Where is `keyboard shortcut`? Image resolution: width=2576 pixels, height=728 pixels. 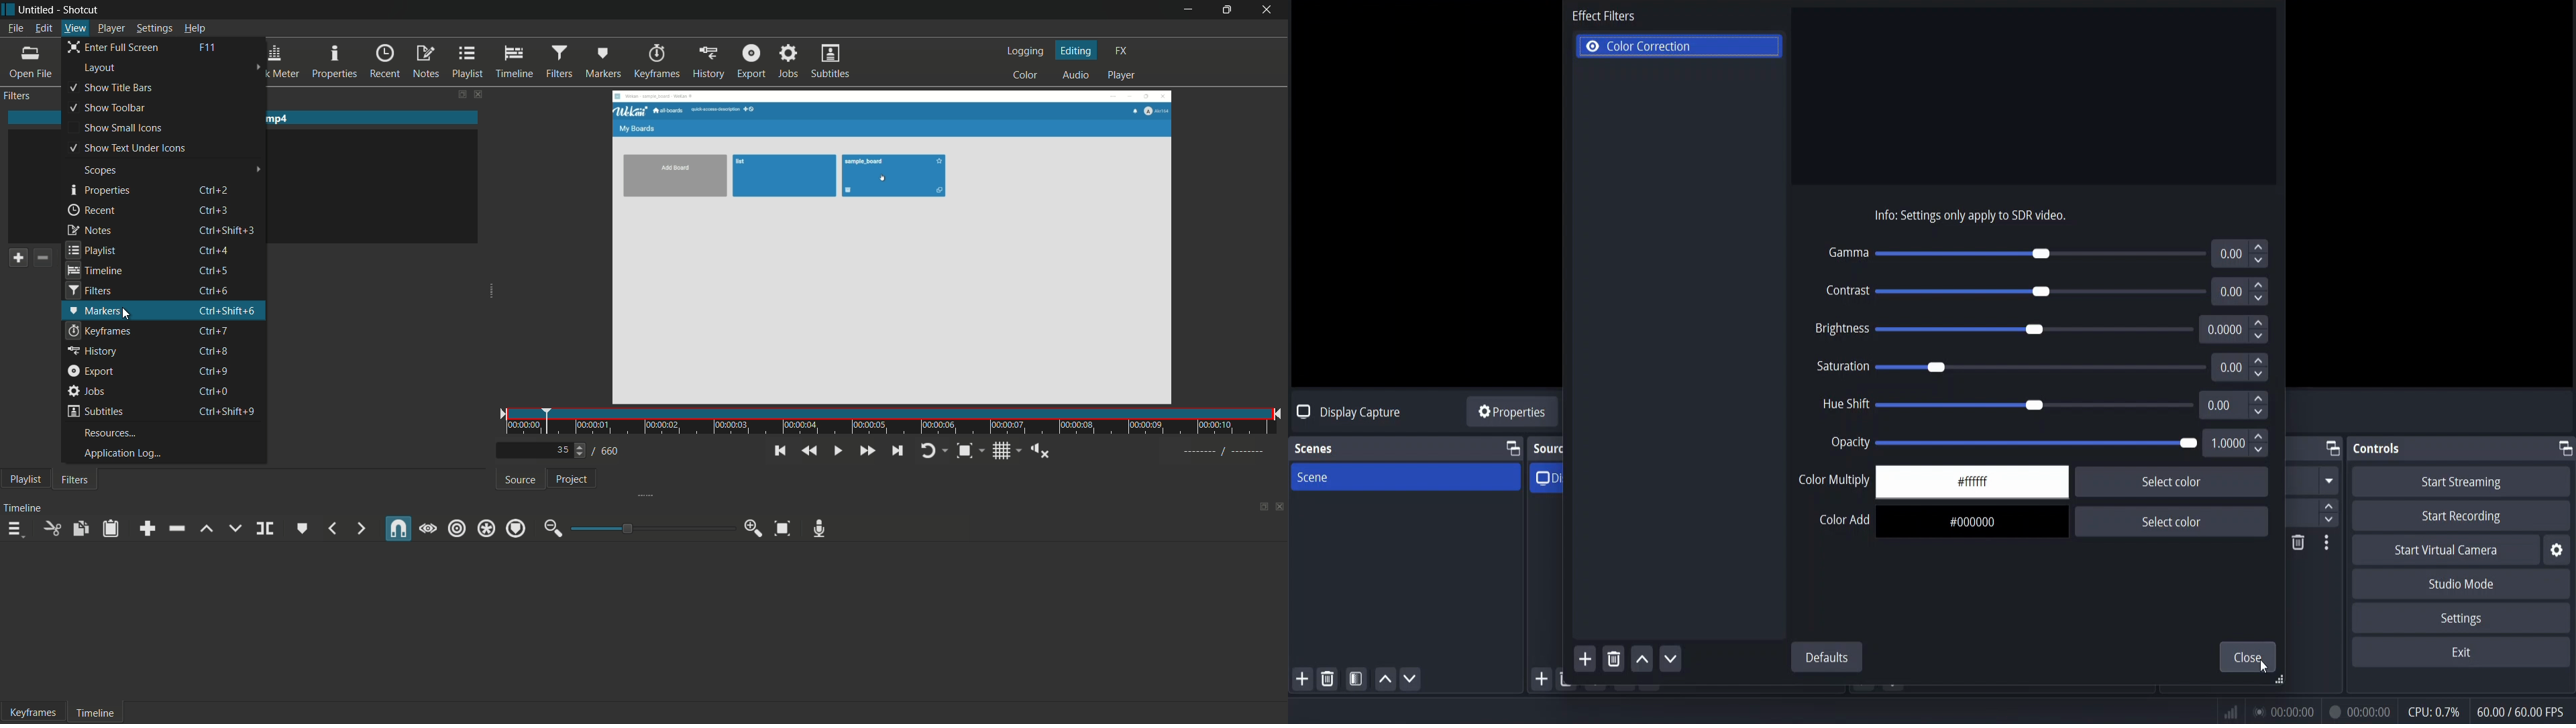
keyboard shortcut is located at coordinates (212, 290).